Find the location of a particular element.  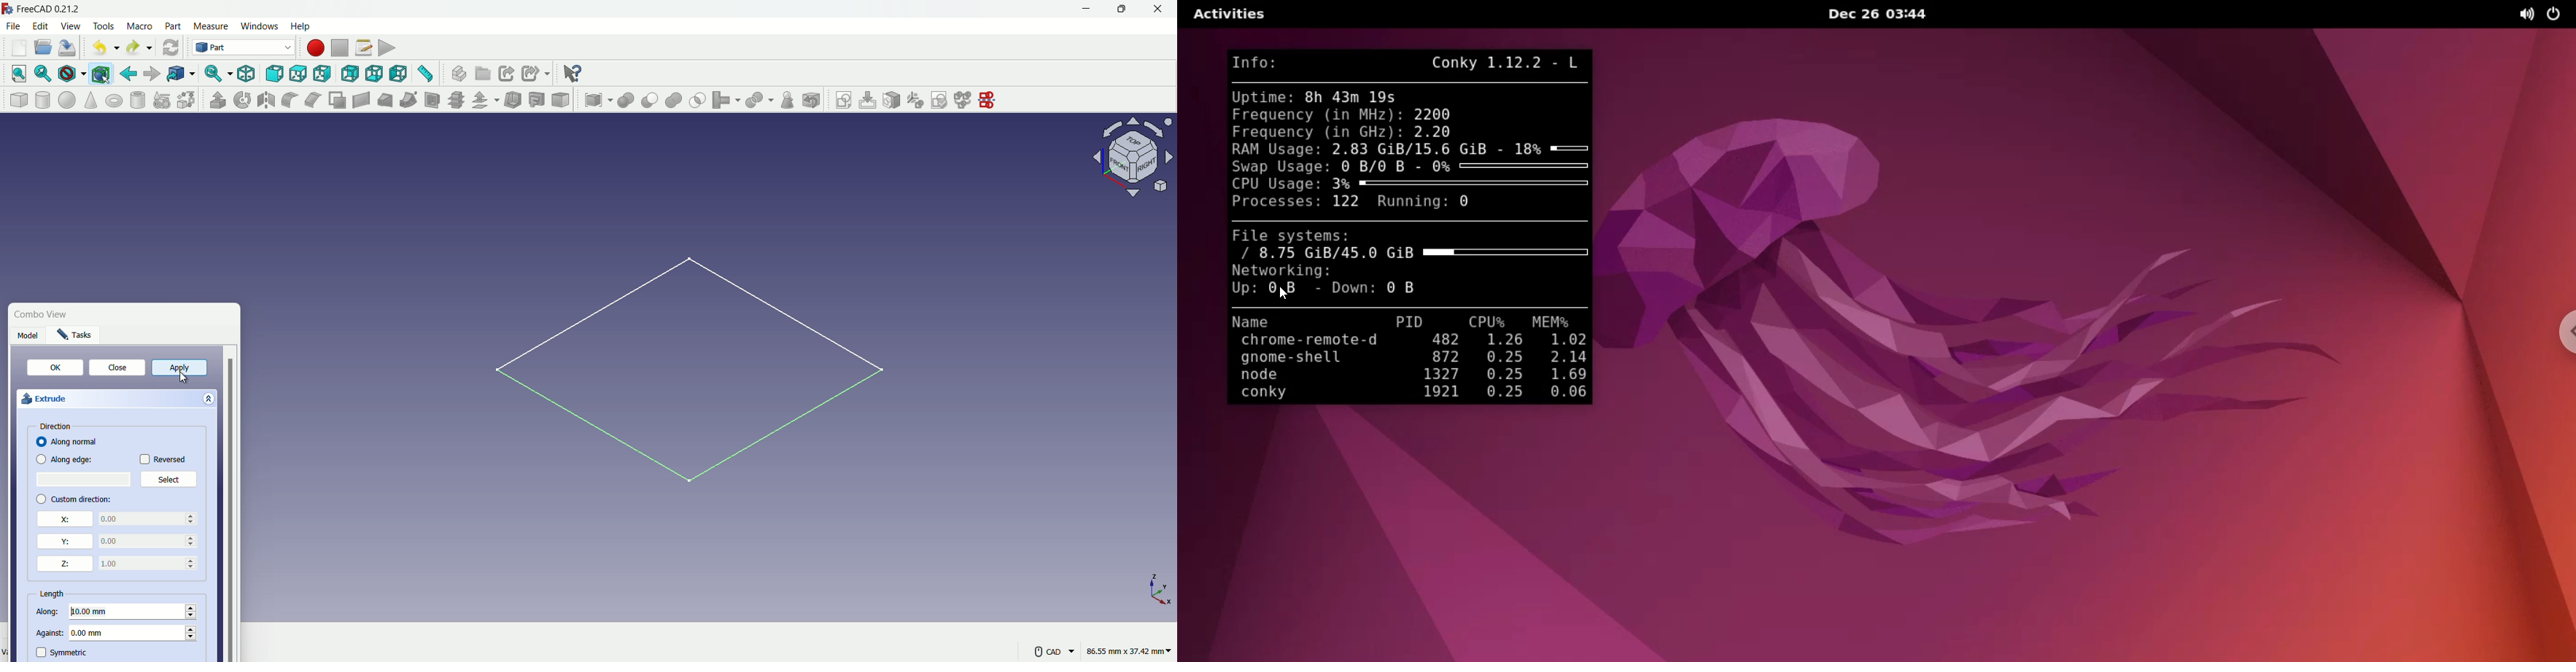

create part is located at coordinates (459, 73).